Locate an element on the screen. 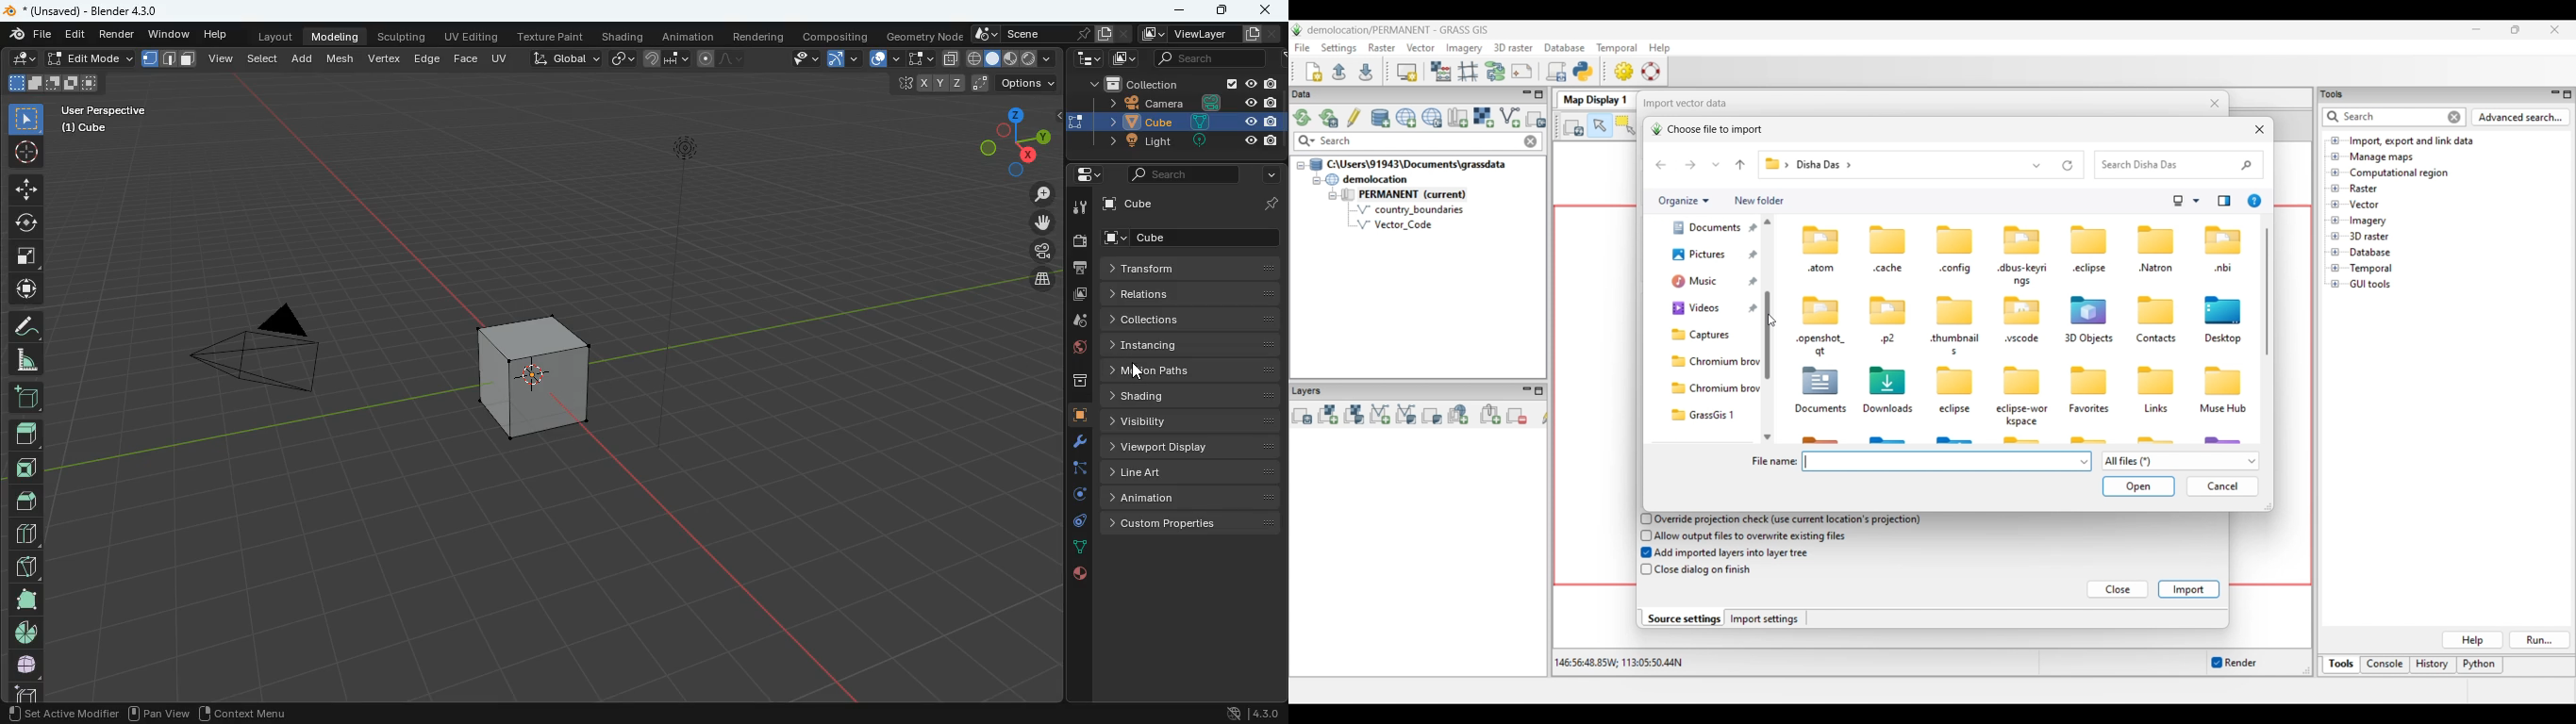 Image resolution: width=2576 pixels, height=728 pixels. edge is located at coordinates (1077, 472).